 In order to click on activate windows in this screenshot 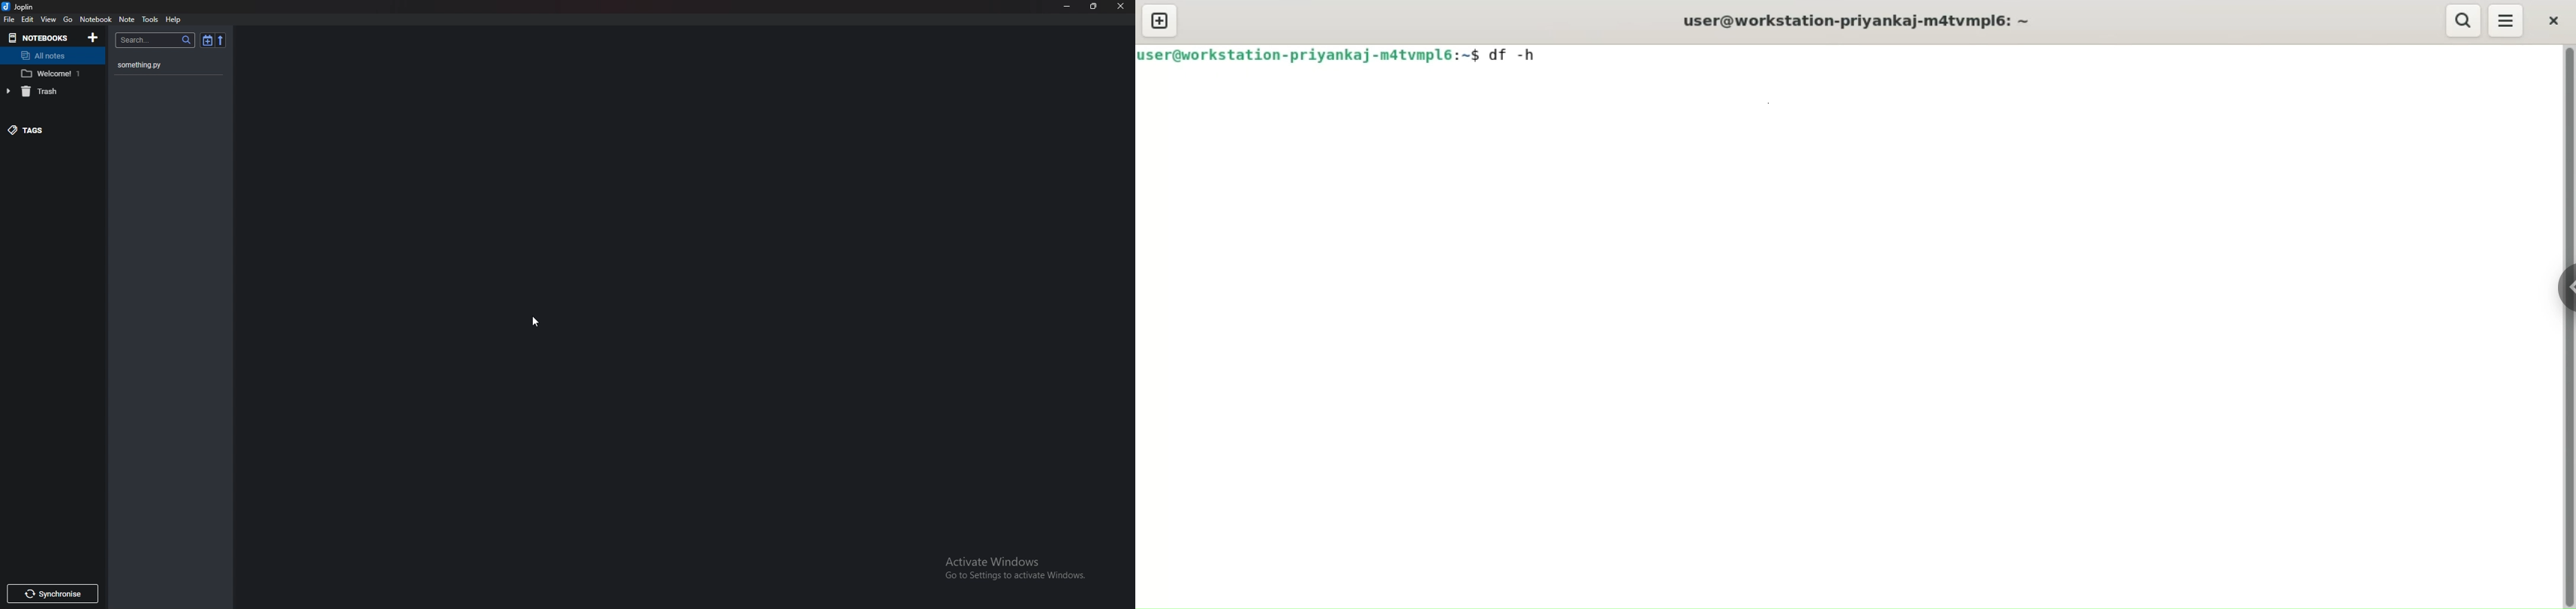, I will do `click(1019, 565)`.